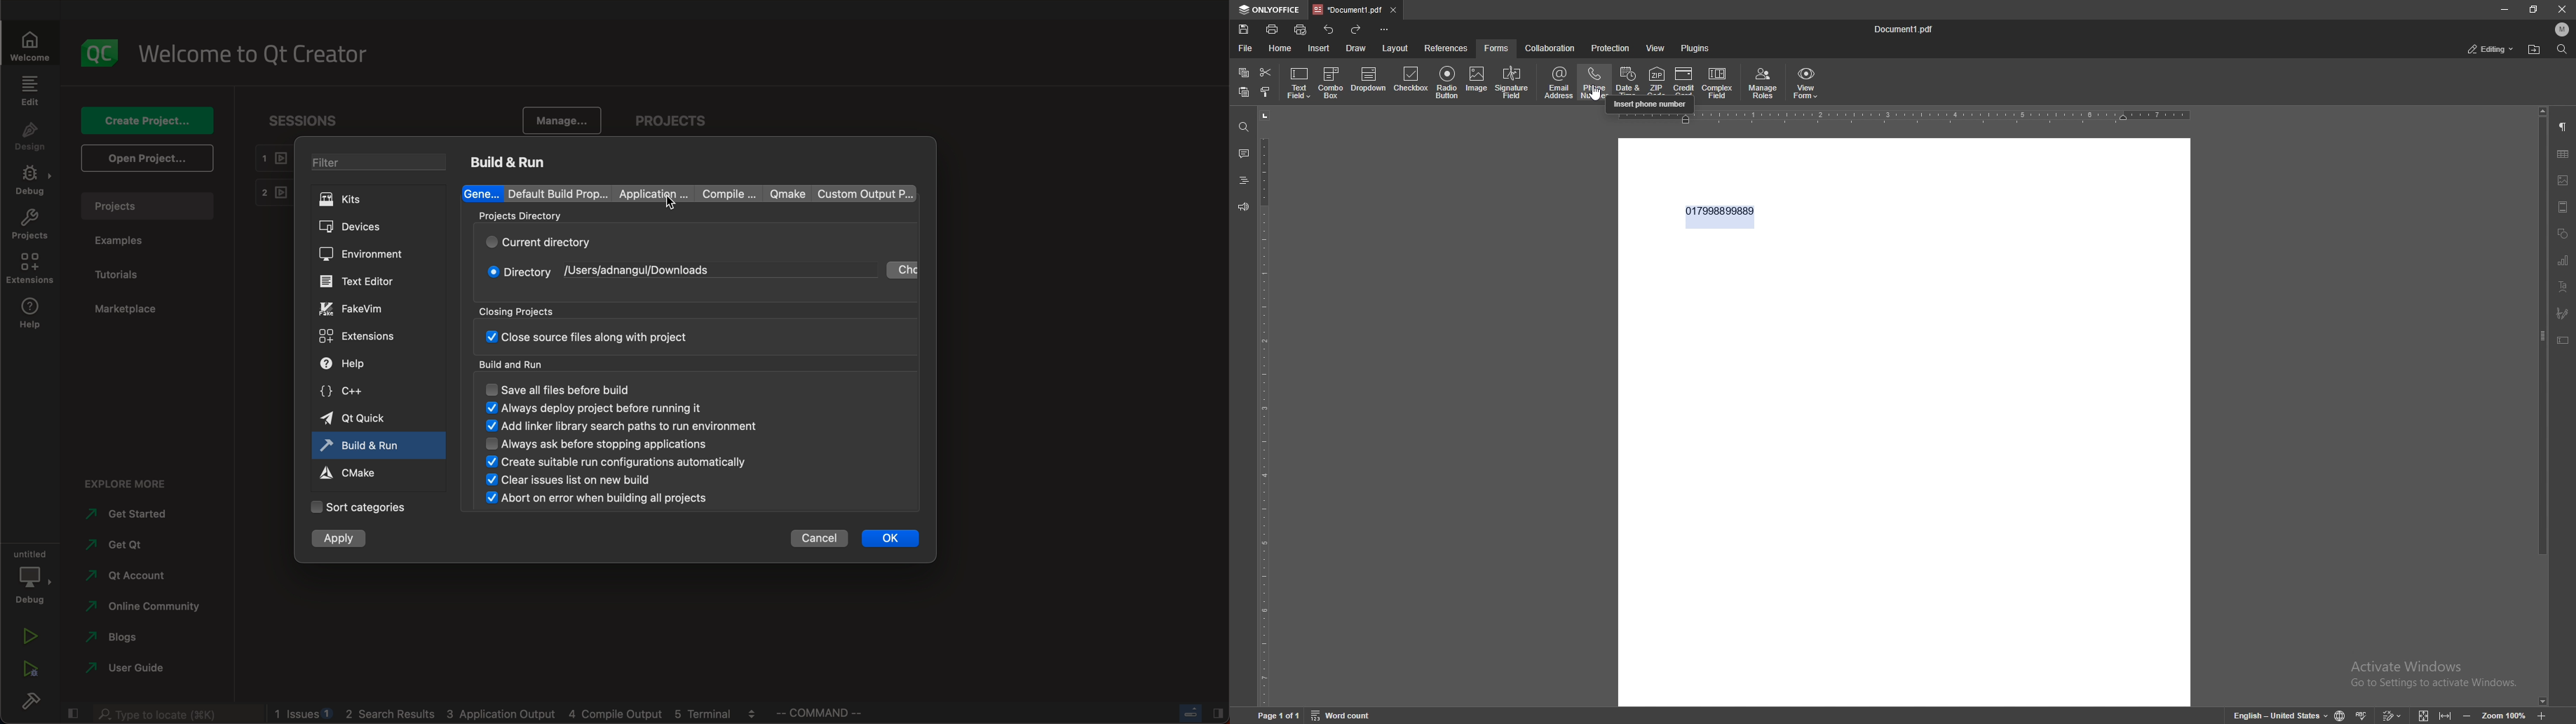 The height and width of the screenshot is (728, 2576). Describe the element at coordinates (29, 44) in the screenshot. I see `welcome` at that location.